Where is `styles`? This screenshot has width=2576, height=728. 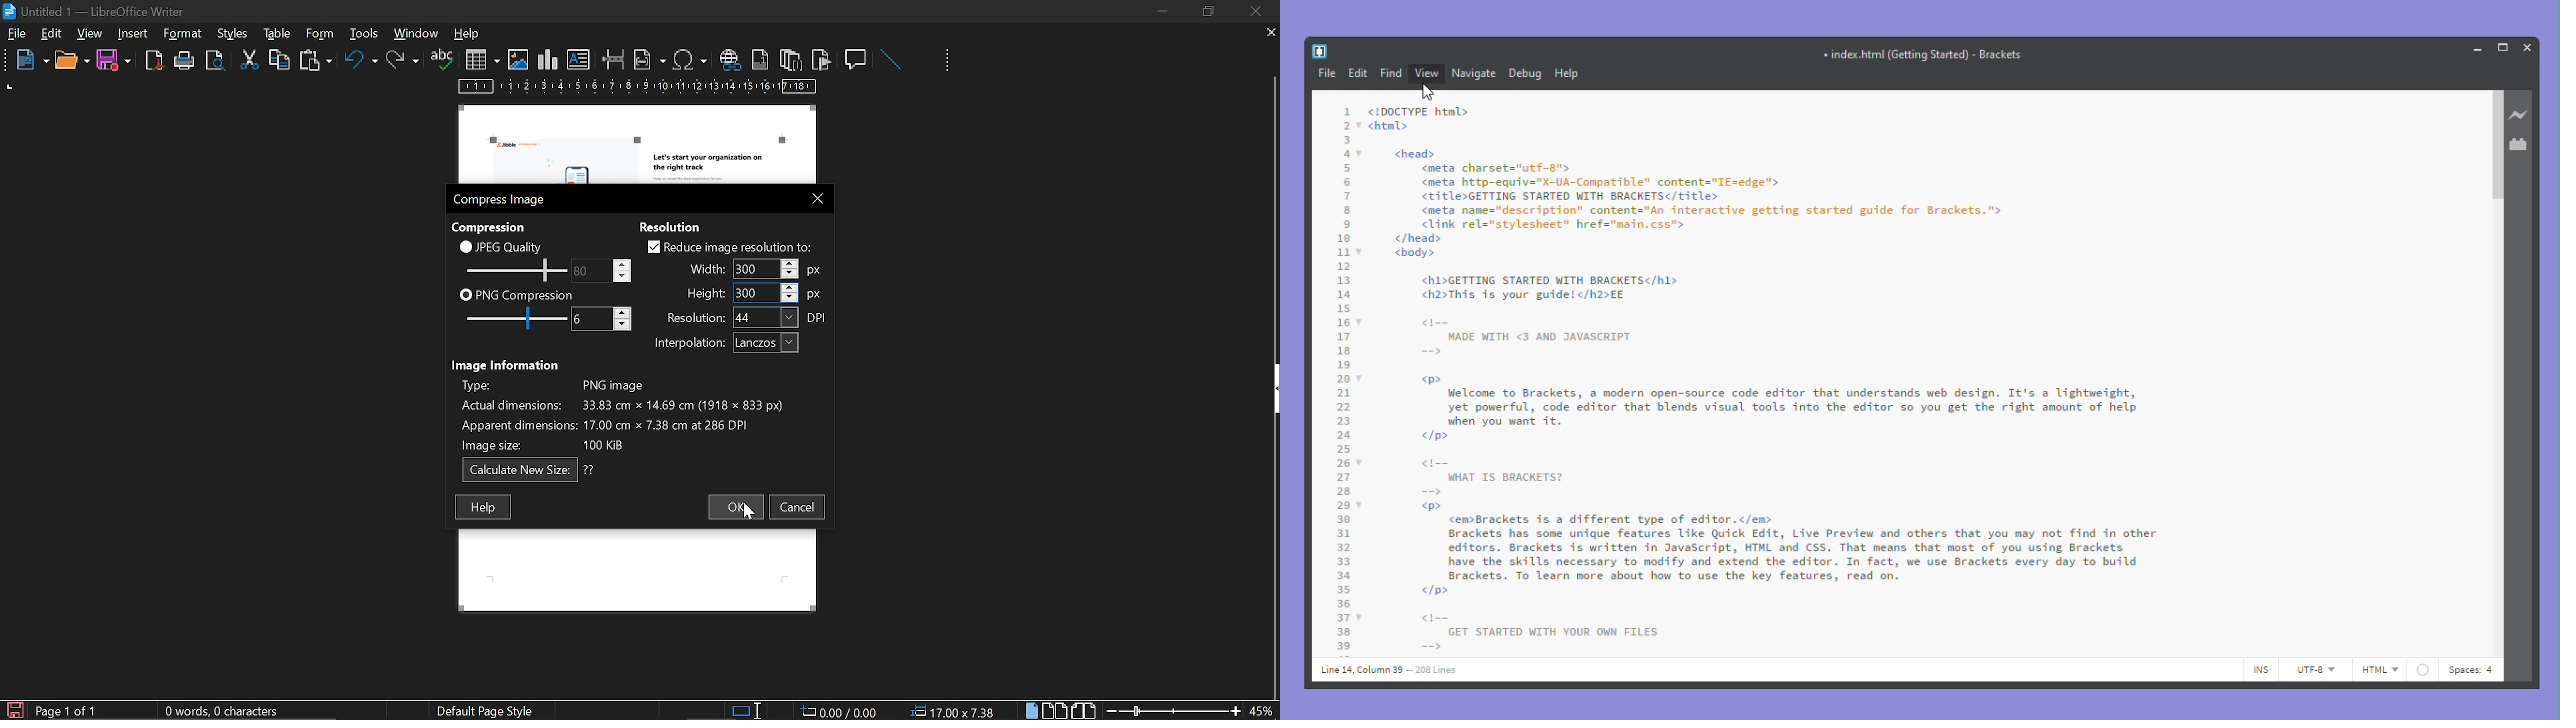
styles is located at coordinates (274, 33).